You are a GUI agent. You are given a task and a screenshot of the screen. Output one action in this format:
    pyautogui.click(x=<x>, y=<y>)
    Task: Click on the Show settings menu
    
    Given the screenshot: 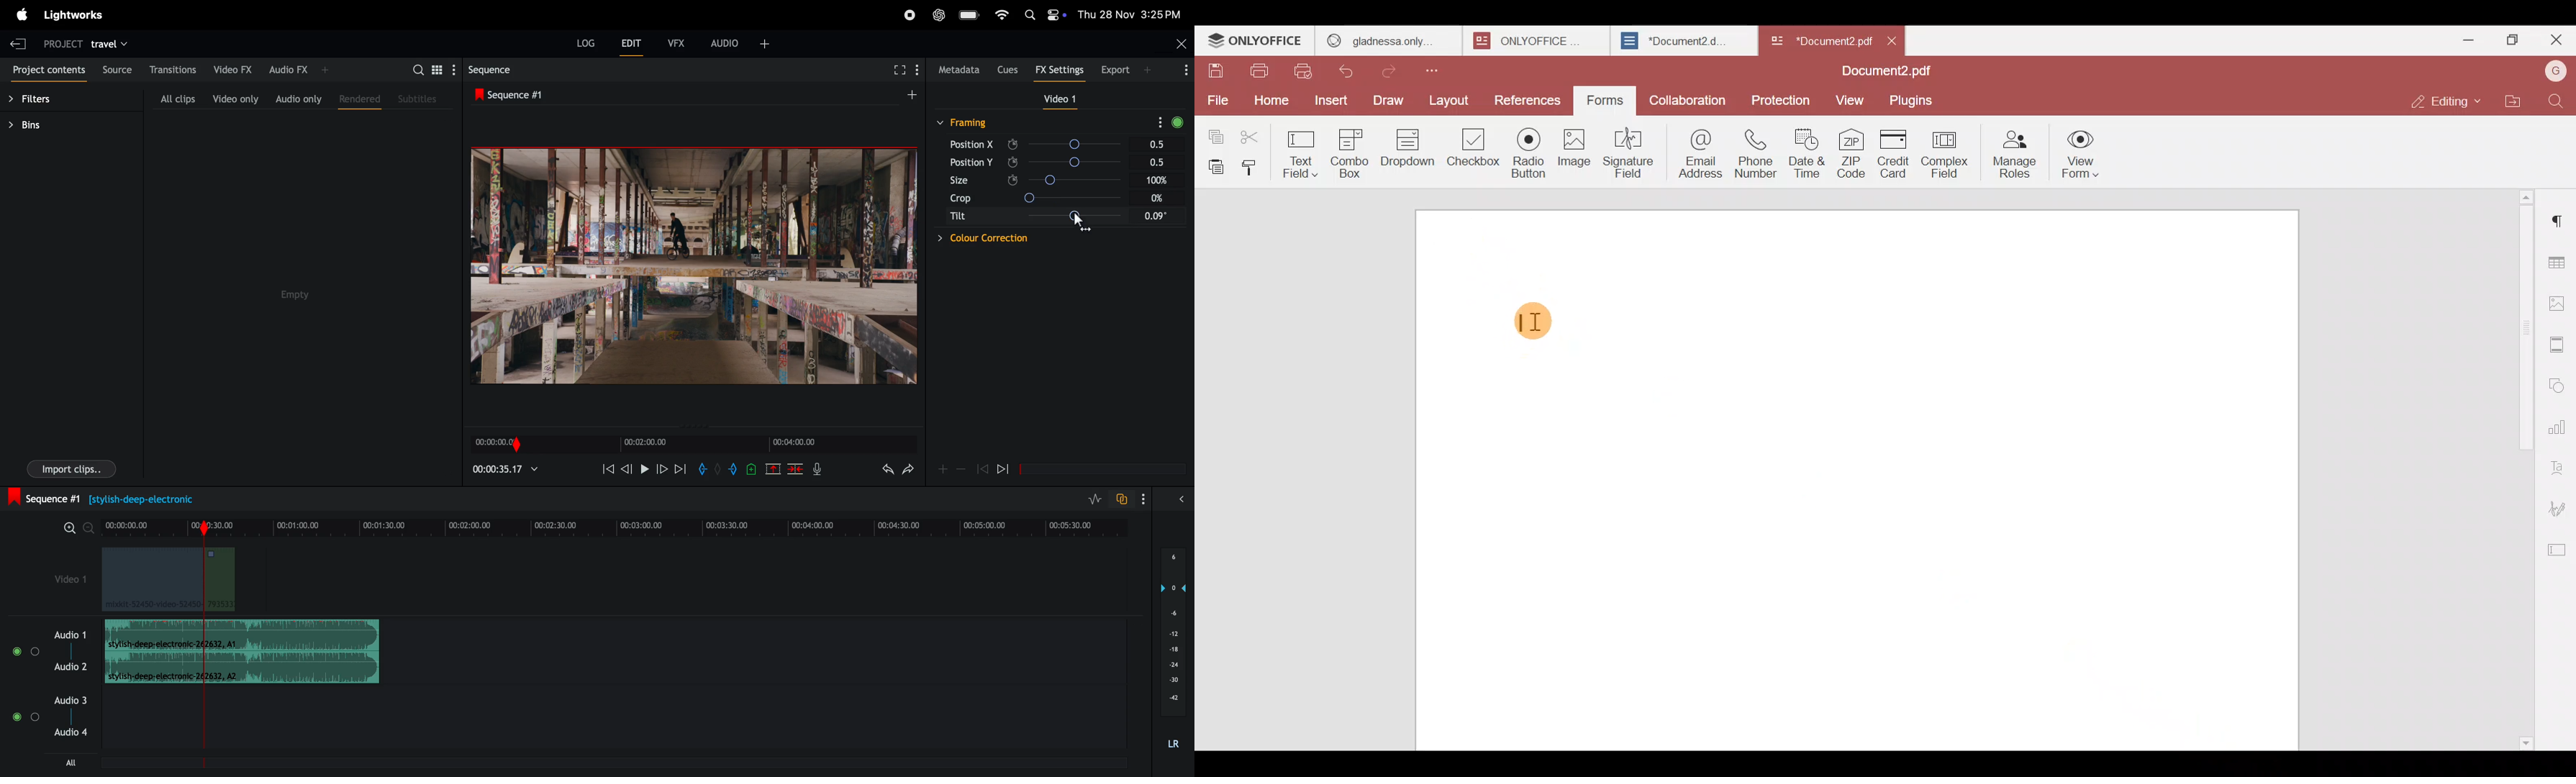 What is the action you would take?
    pyautogui.click(x=1185, y=71)
    